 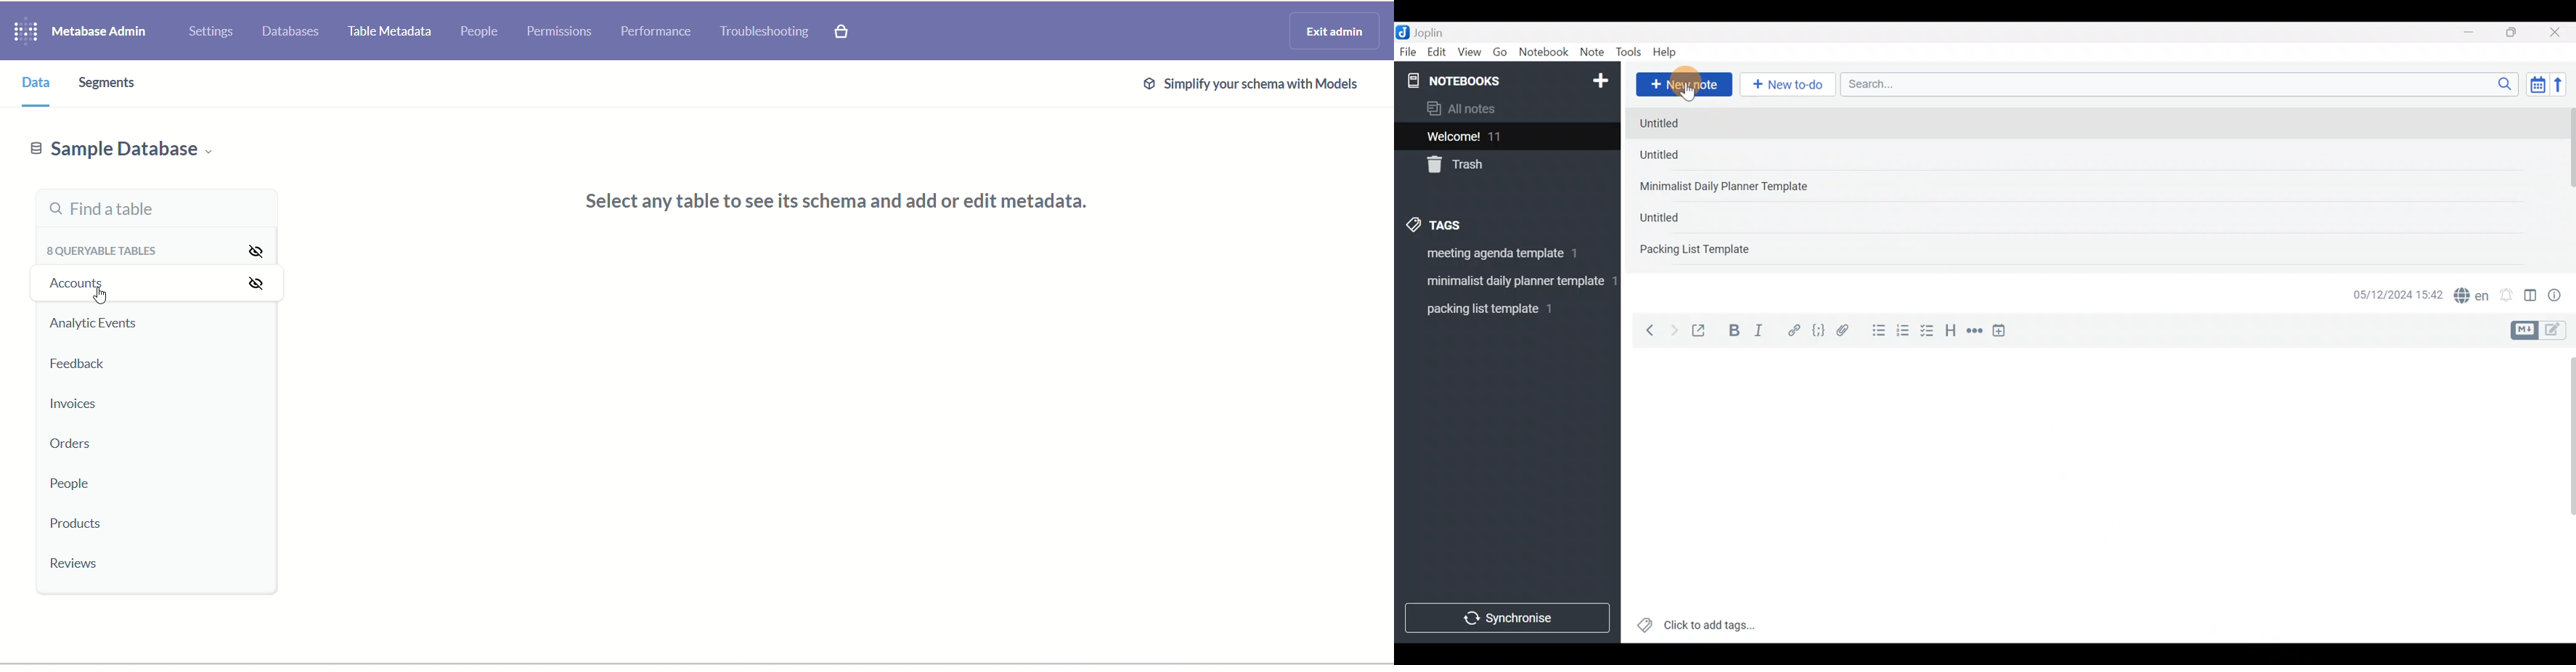 I want to click on Trash, so click(x=1500, y=166).